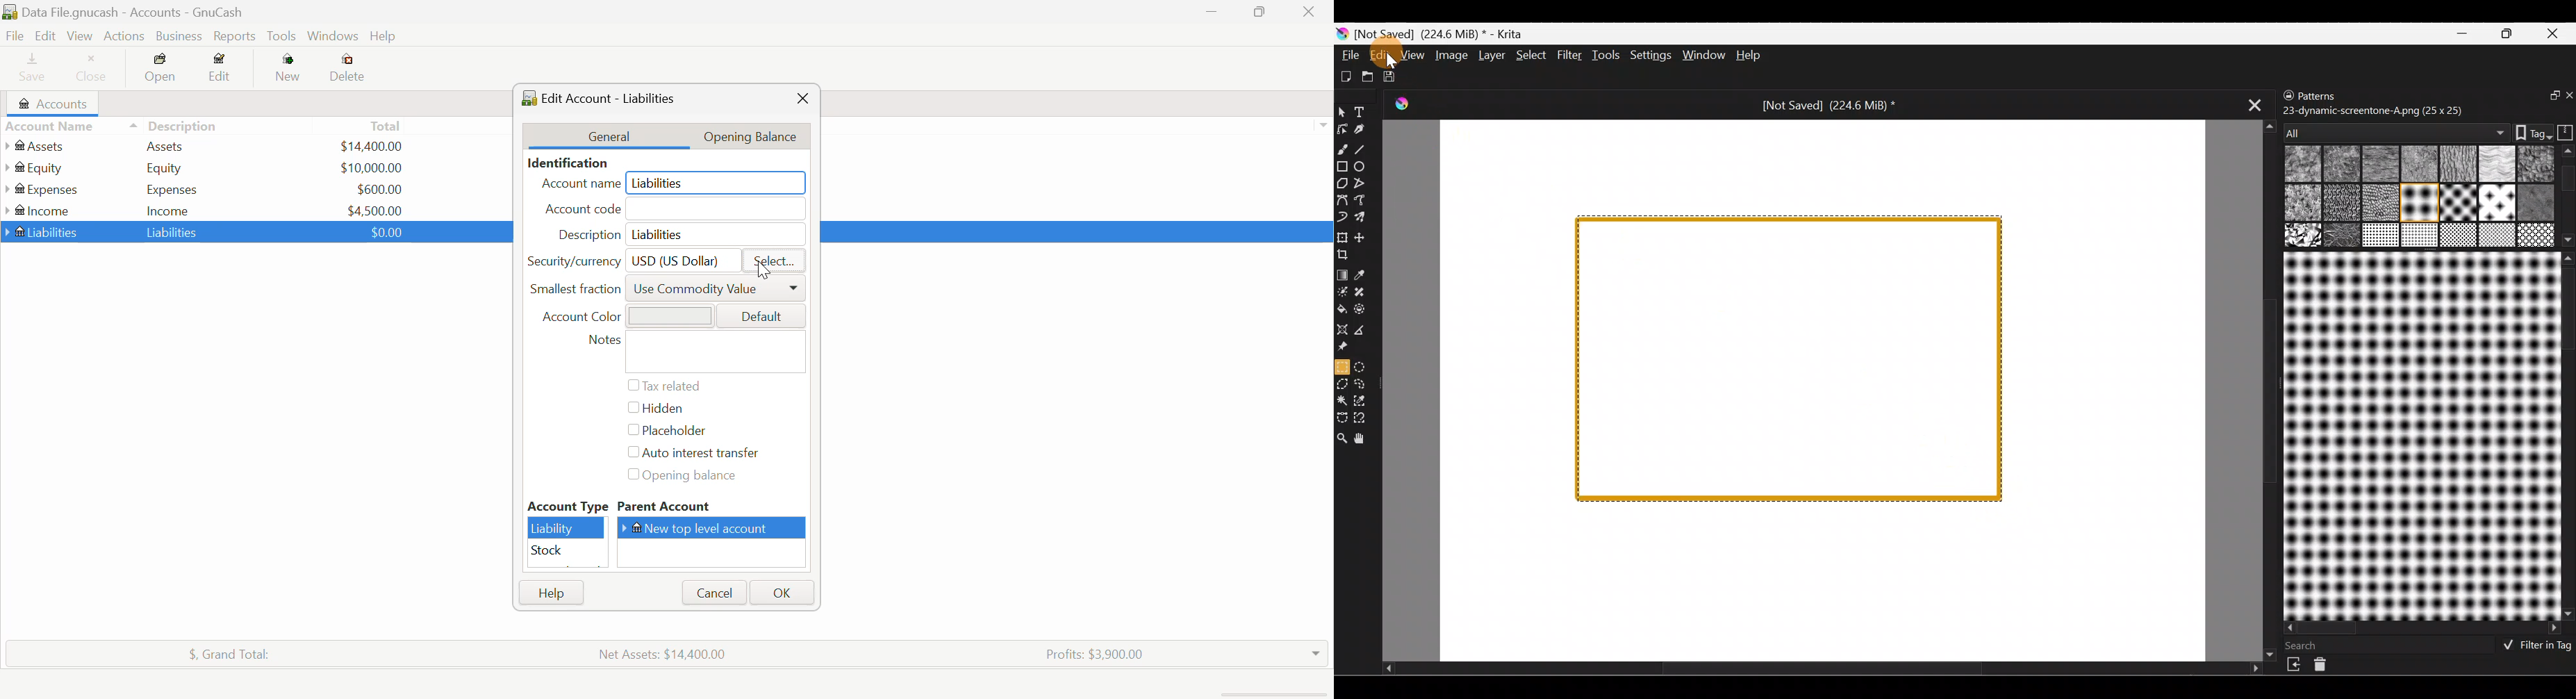  What do you see at coordinates (774, 261) in the screenshot?
I see `Select...` at bounding box center [774, 261].